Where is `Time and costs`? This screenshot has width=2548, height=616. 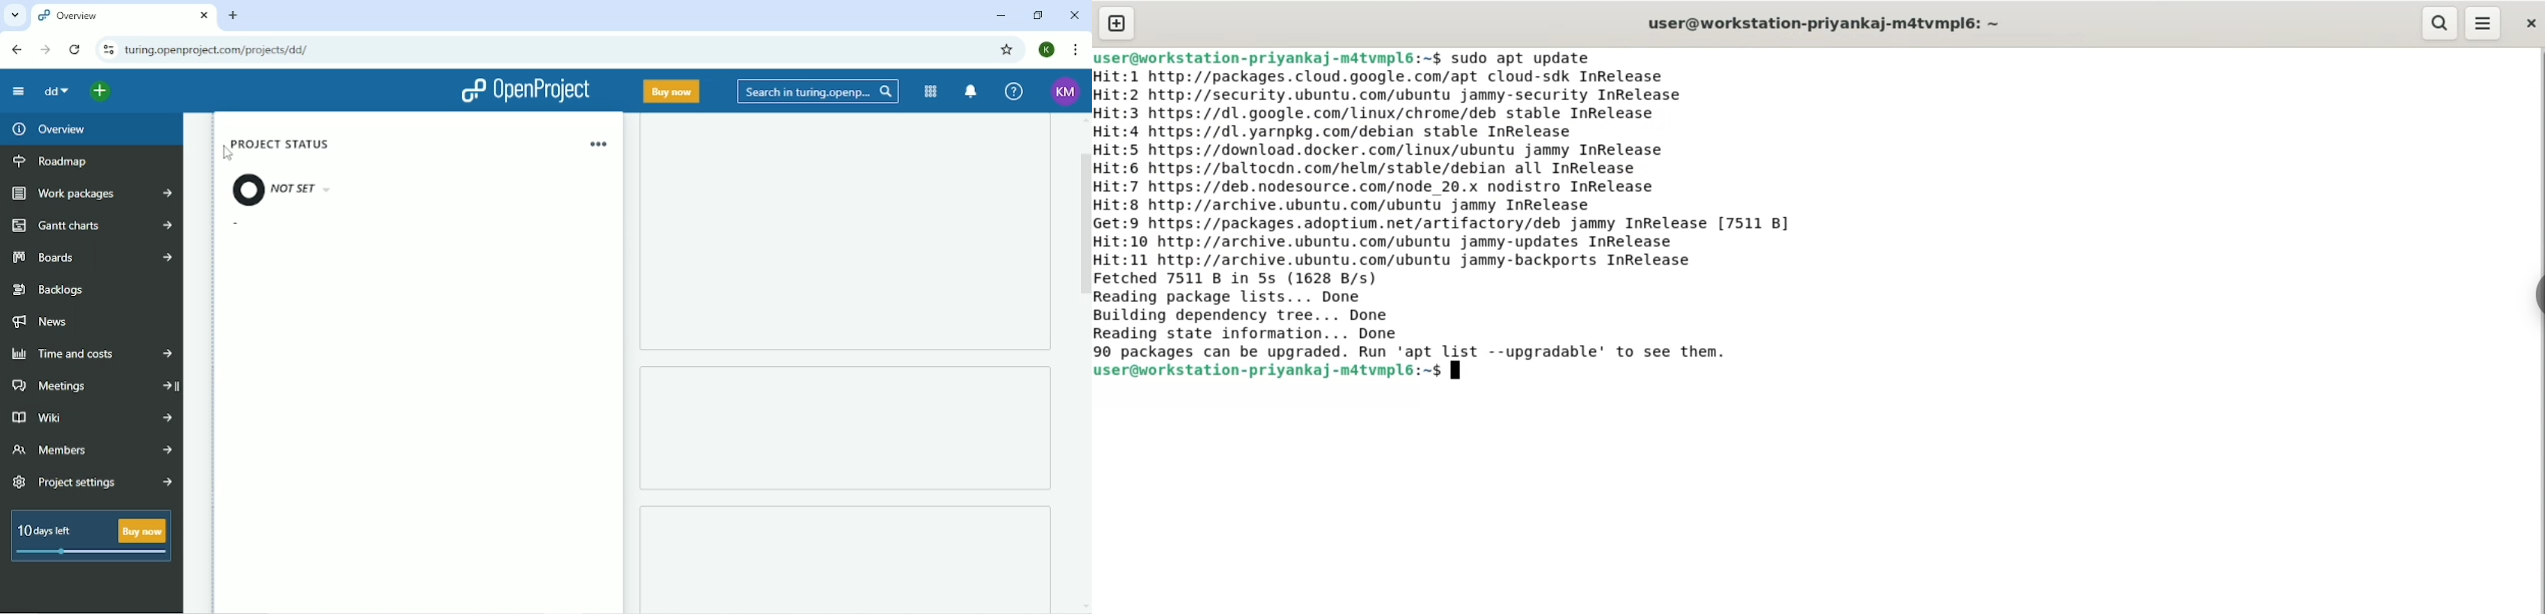 Time and costs is located at coordinates (92, 352).